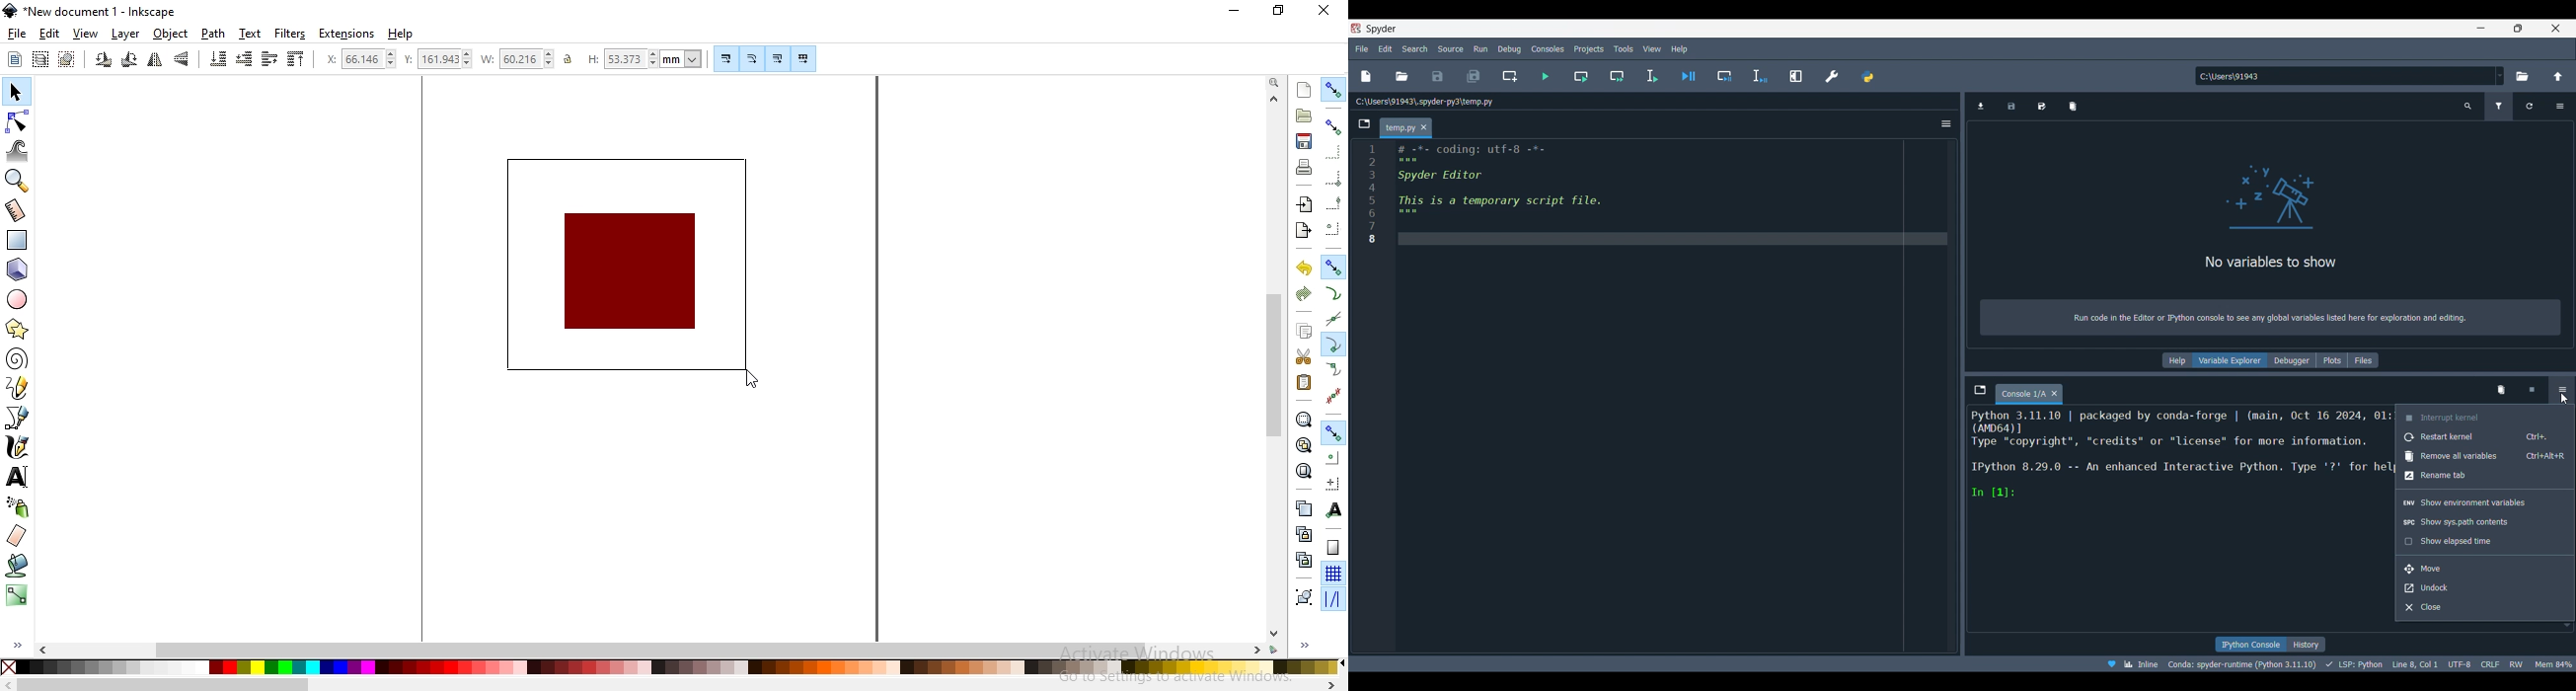 The height and width of the screenshot is (700, 2576). Describe the element at coordinates (1481, 49) in the screenshot. I see `Run menu` at that location.